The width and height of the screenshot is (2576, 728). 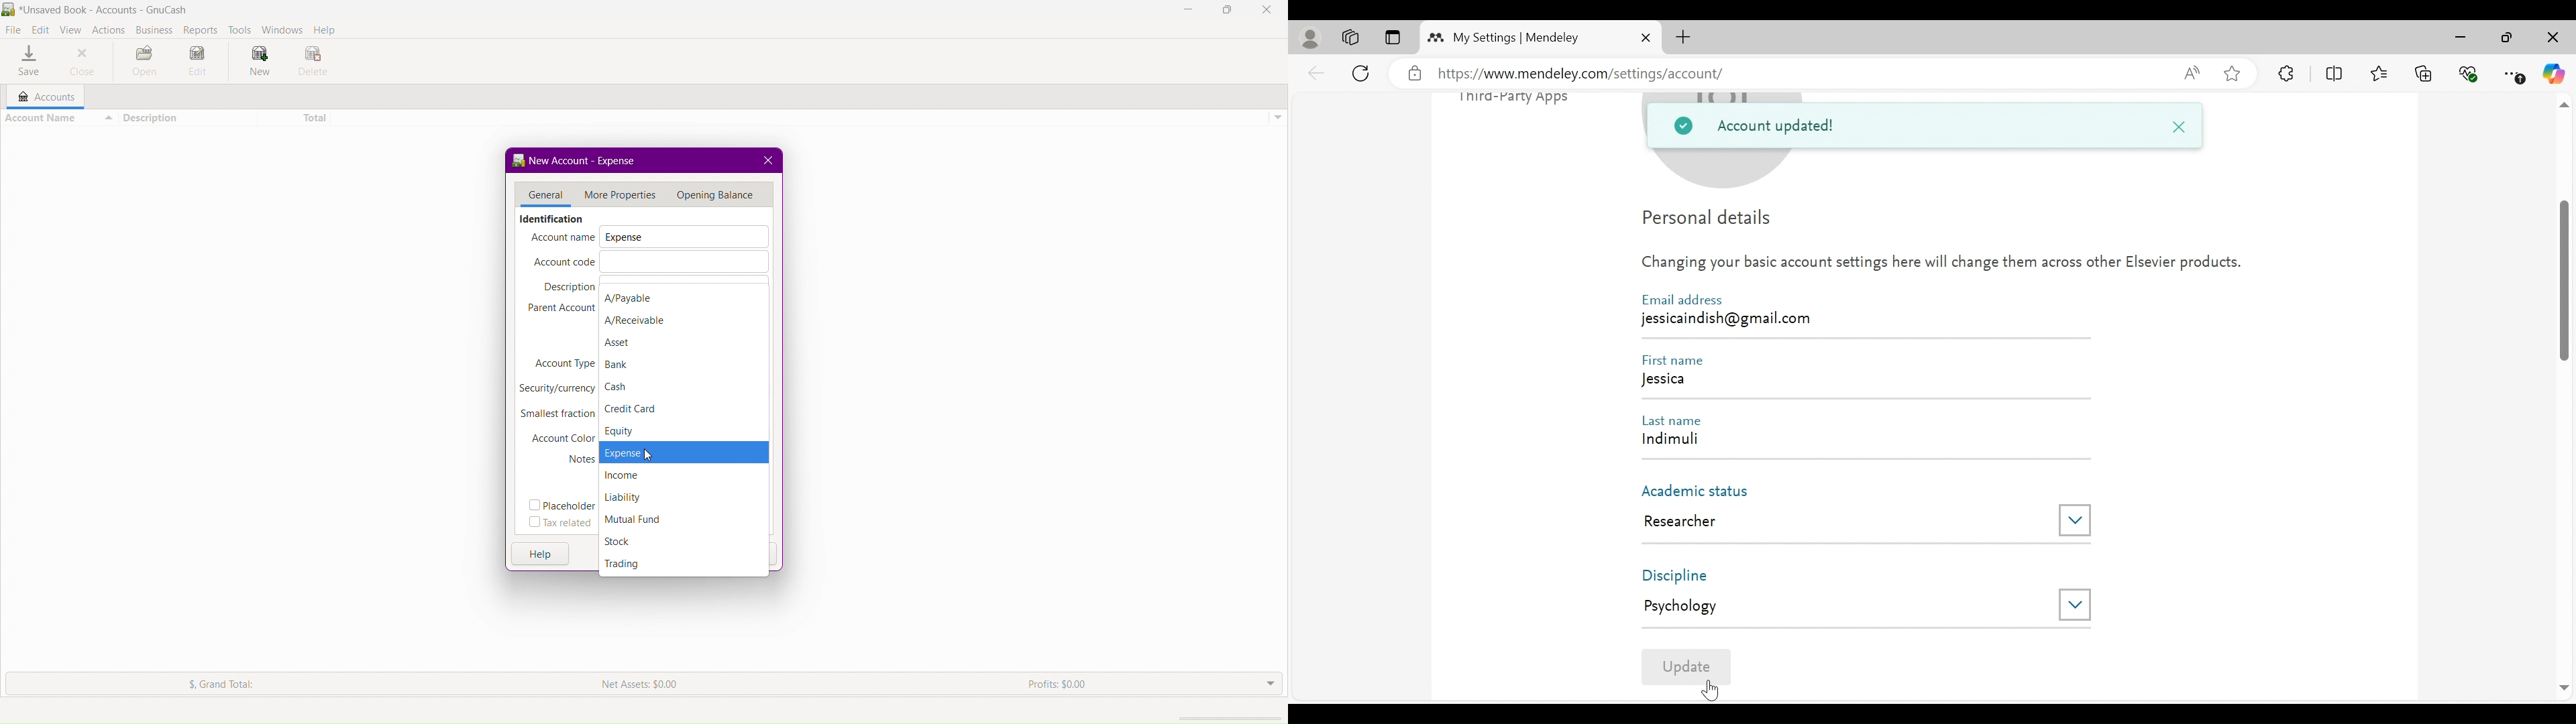 What do you see at coordinates (1351, 38) in the screenshot?
I see `Workspaces` at bounding box center [1351, 38].